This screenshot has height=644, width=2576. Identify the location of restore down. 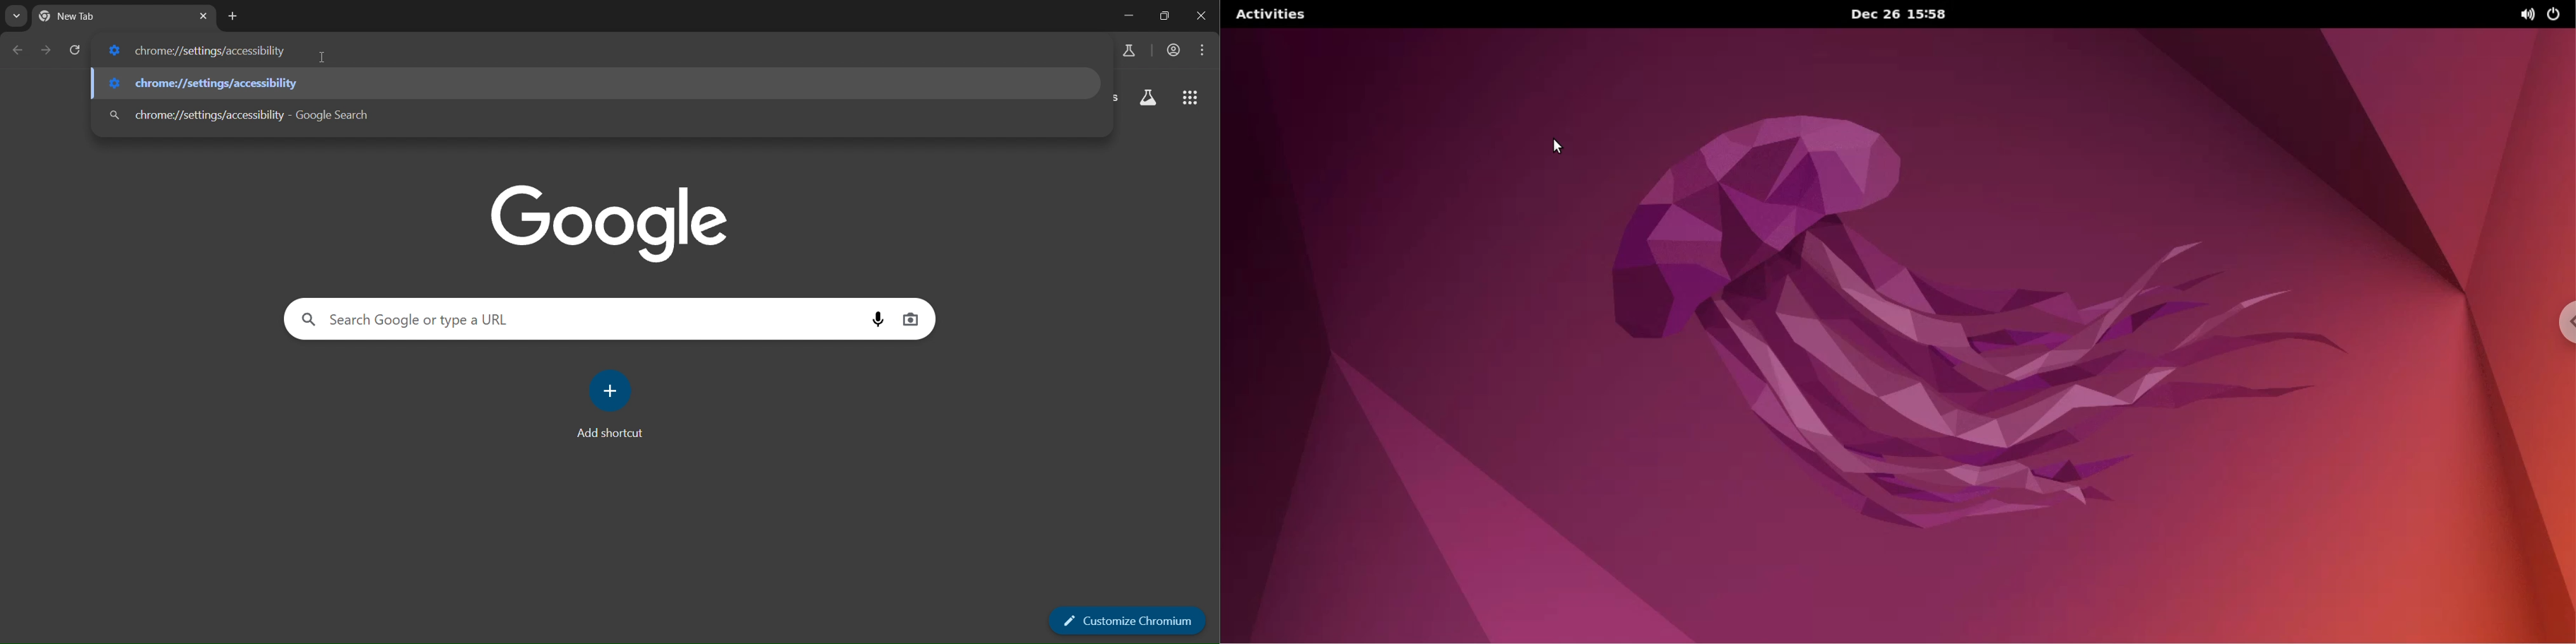
(1167, 15).